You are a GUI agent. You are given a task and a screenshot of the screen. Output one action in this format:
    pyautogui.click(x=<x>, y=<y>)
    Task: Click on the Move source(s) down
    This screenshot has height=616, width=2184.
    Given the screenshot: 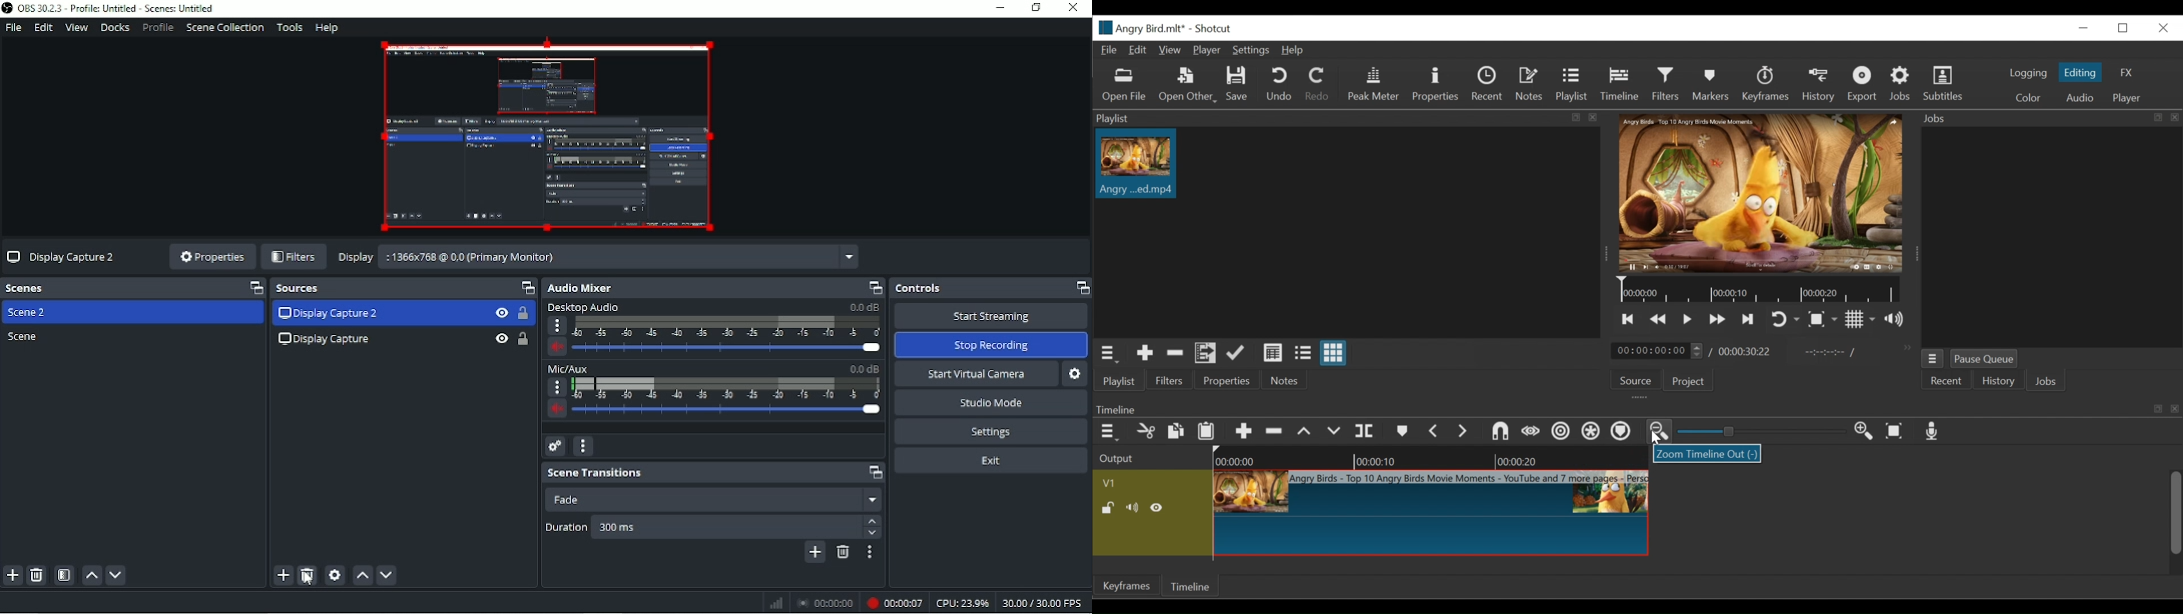 What is the action you would take?
    pyautogui.click(x=386, y=574)
    